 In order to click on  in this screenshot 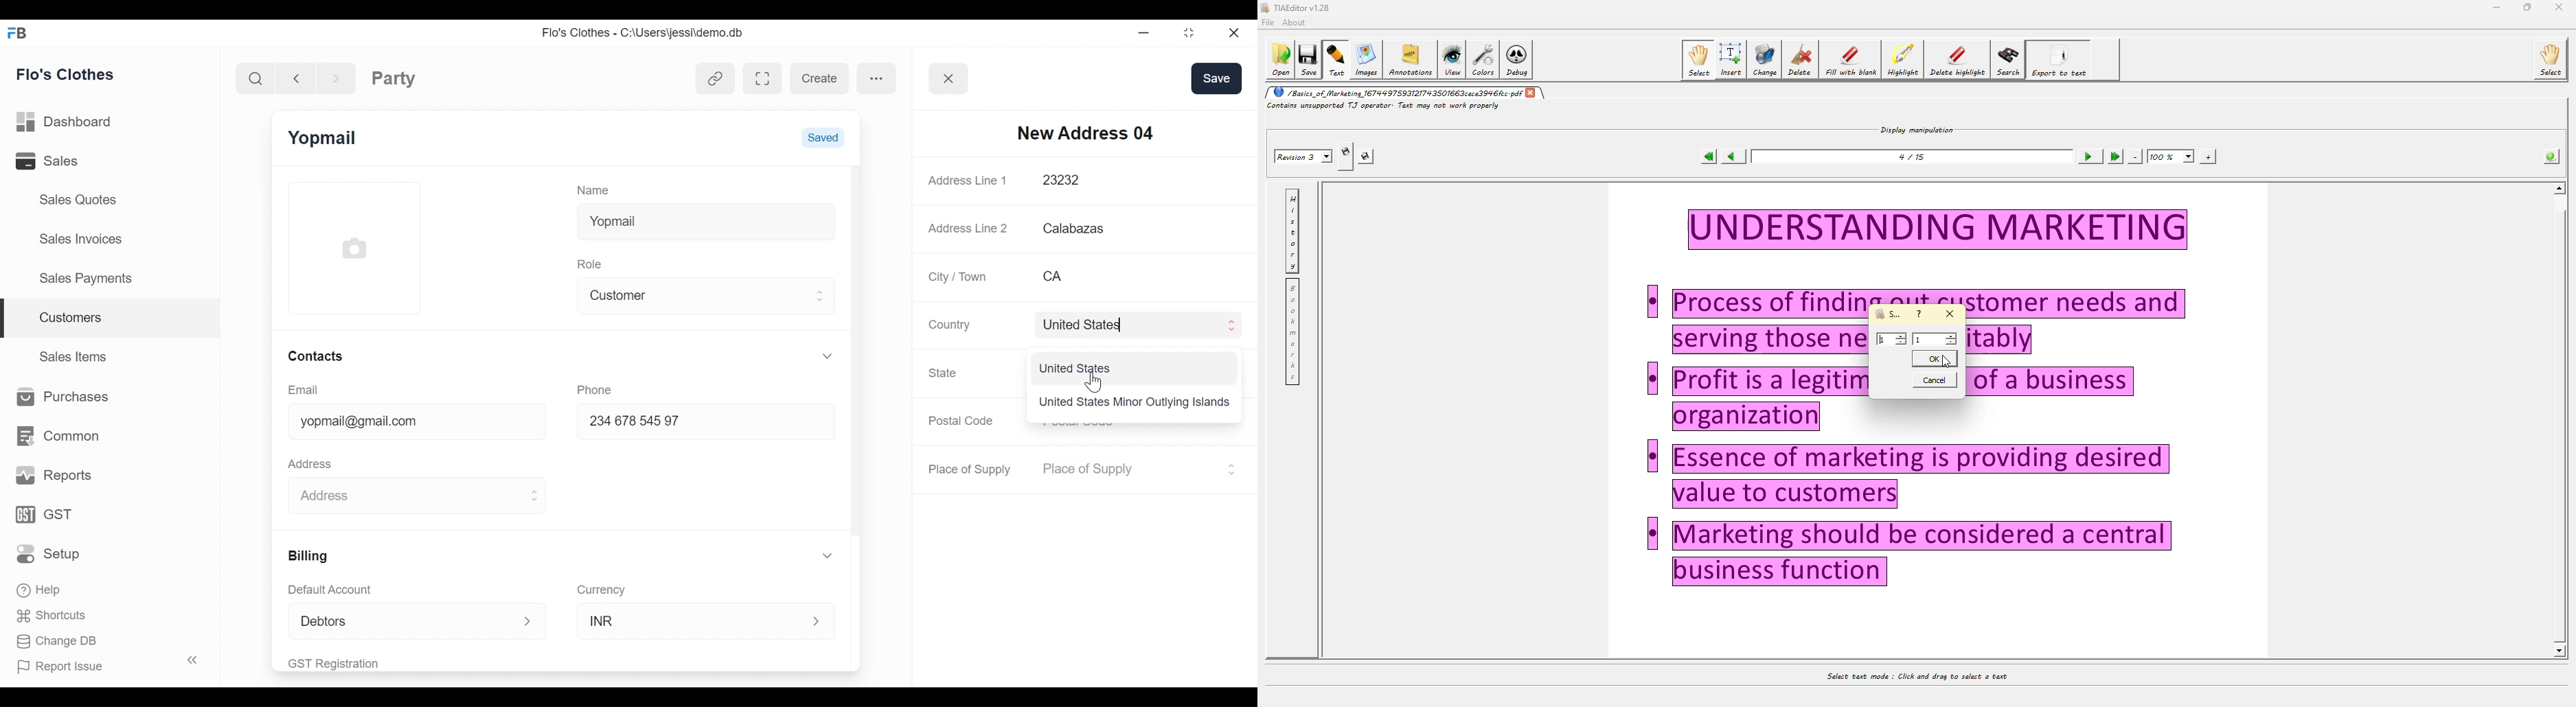, I will do `click(949, 79)`.